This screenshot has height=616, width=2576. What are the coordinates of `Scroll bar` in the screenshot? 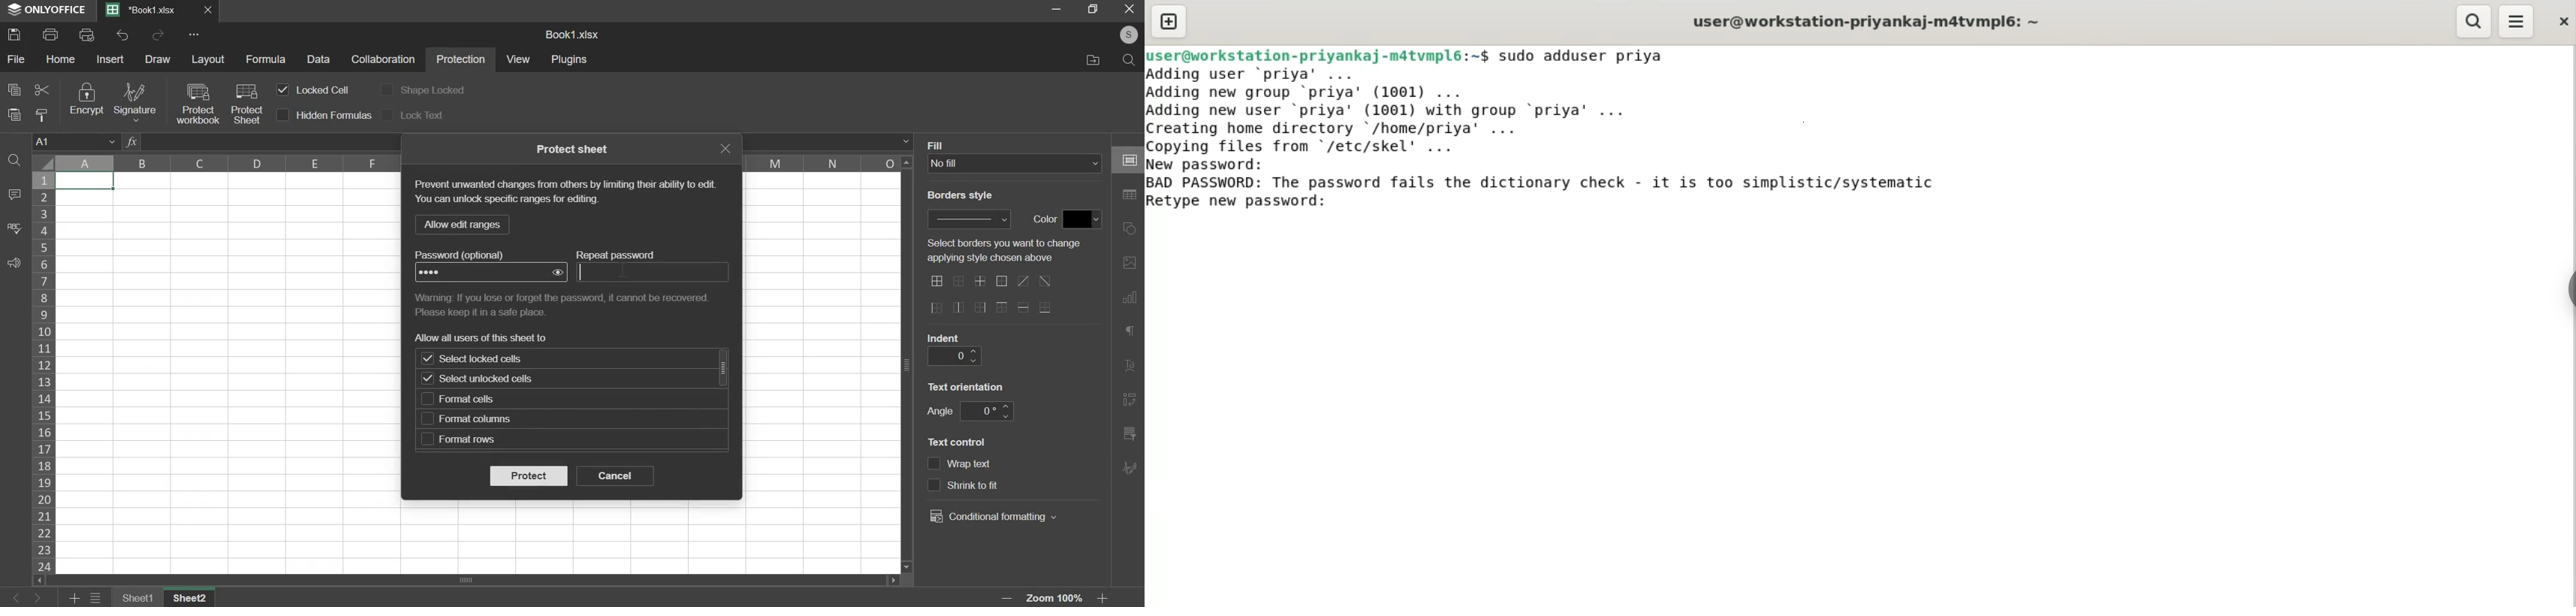 It's located at (908, 365).